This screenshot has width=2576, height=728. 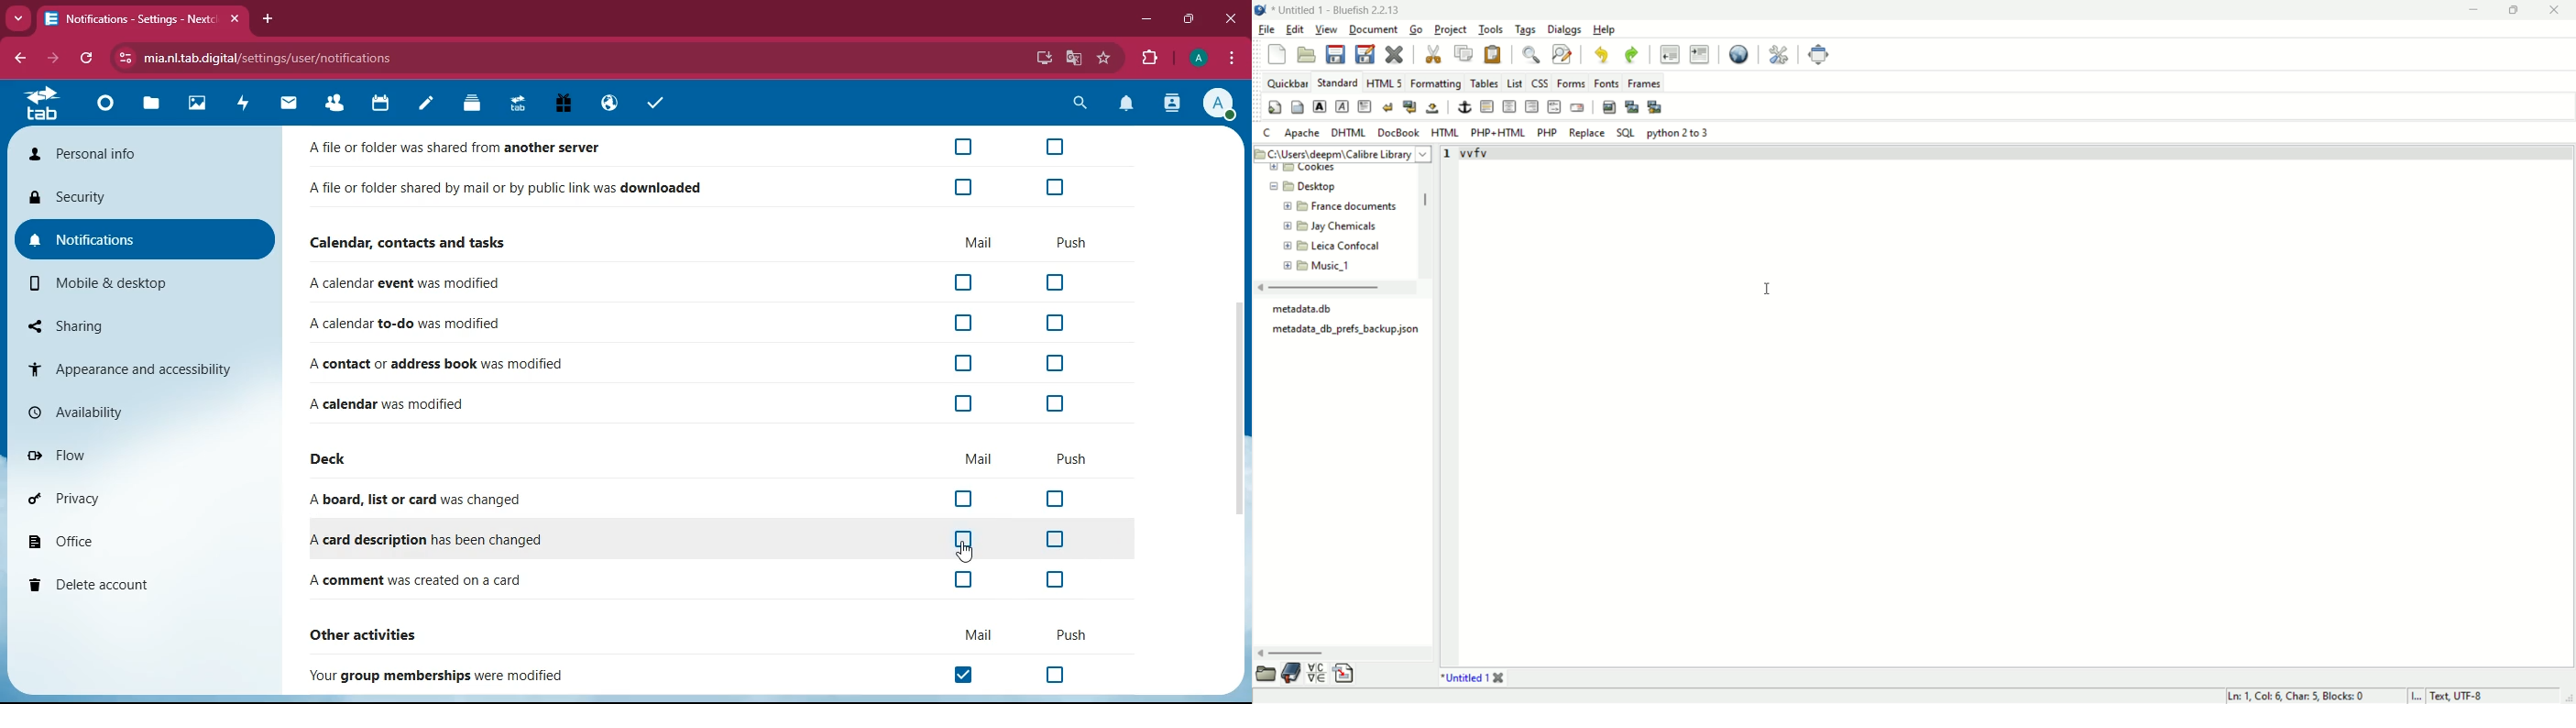 I want to click on Notifications - Nextcloud, so click(x=126, y=19).